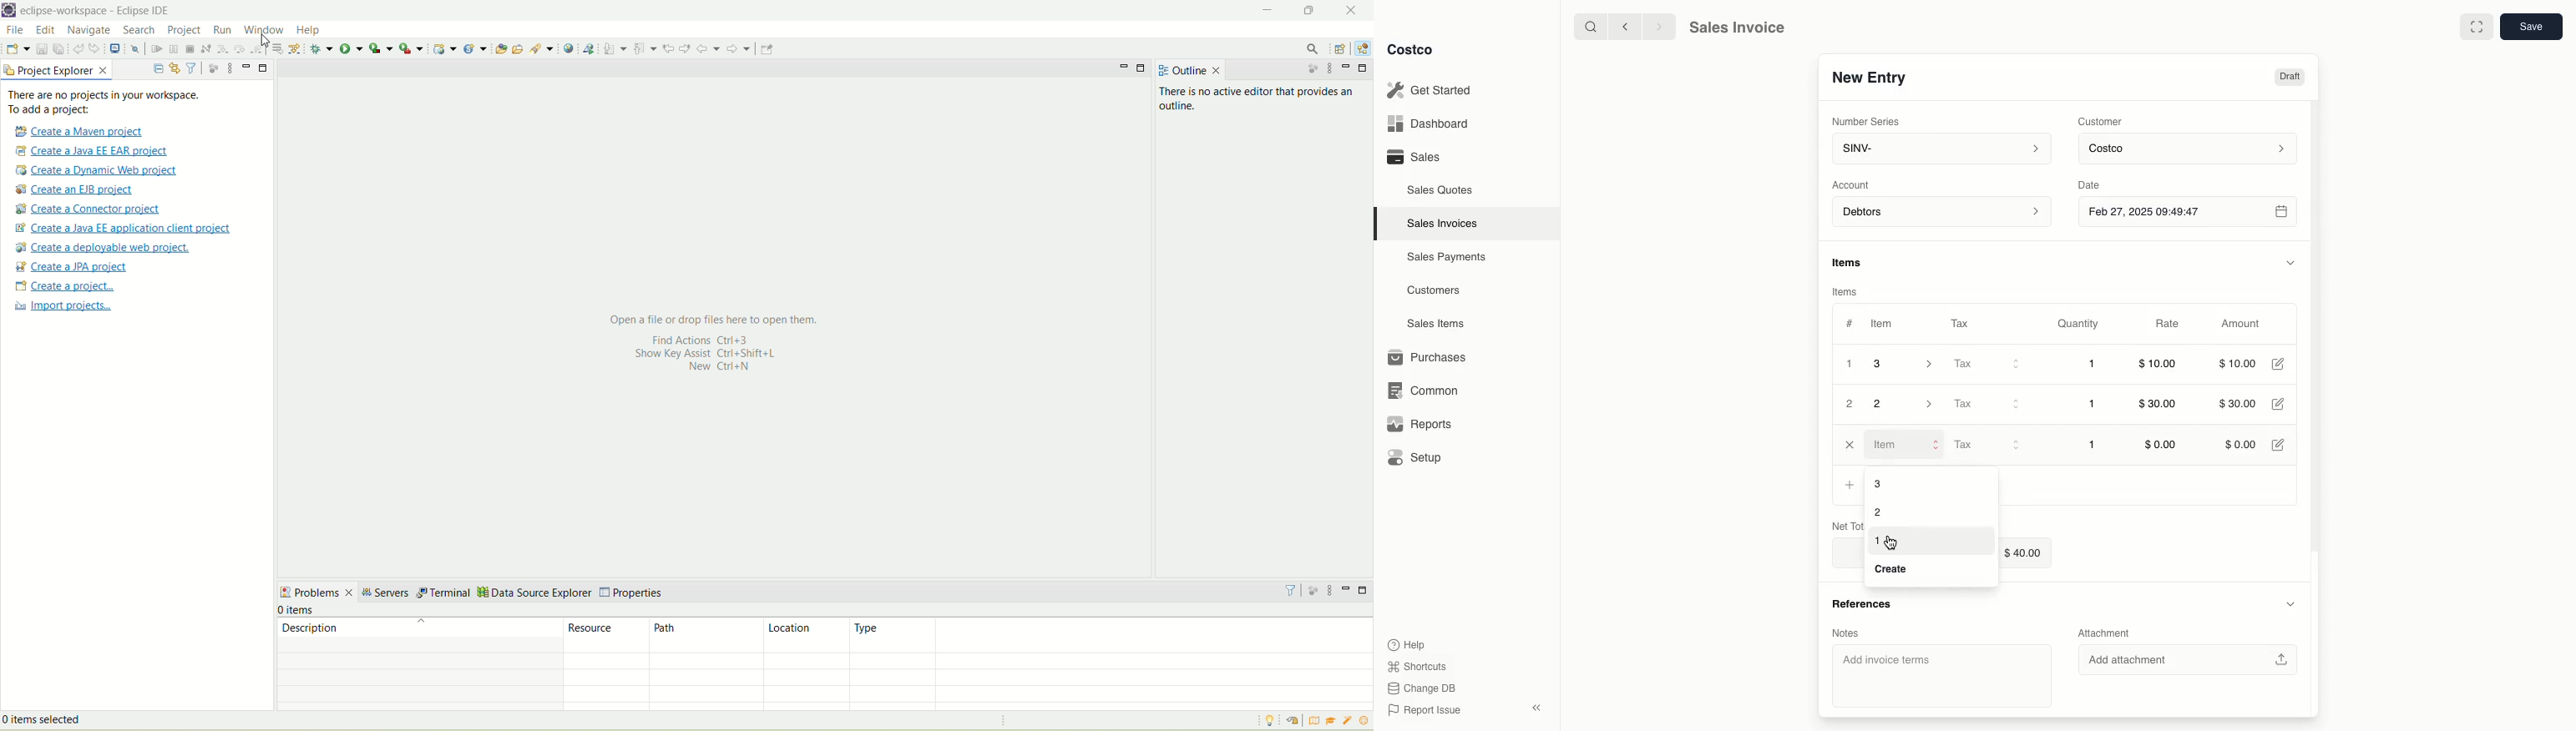  I want to click on create a project, so click(63, 286).